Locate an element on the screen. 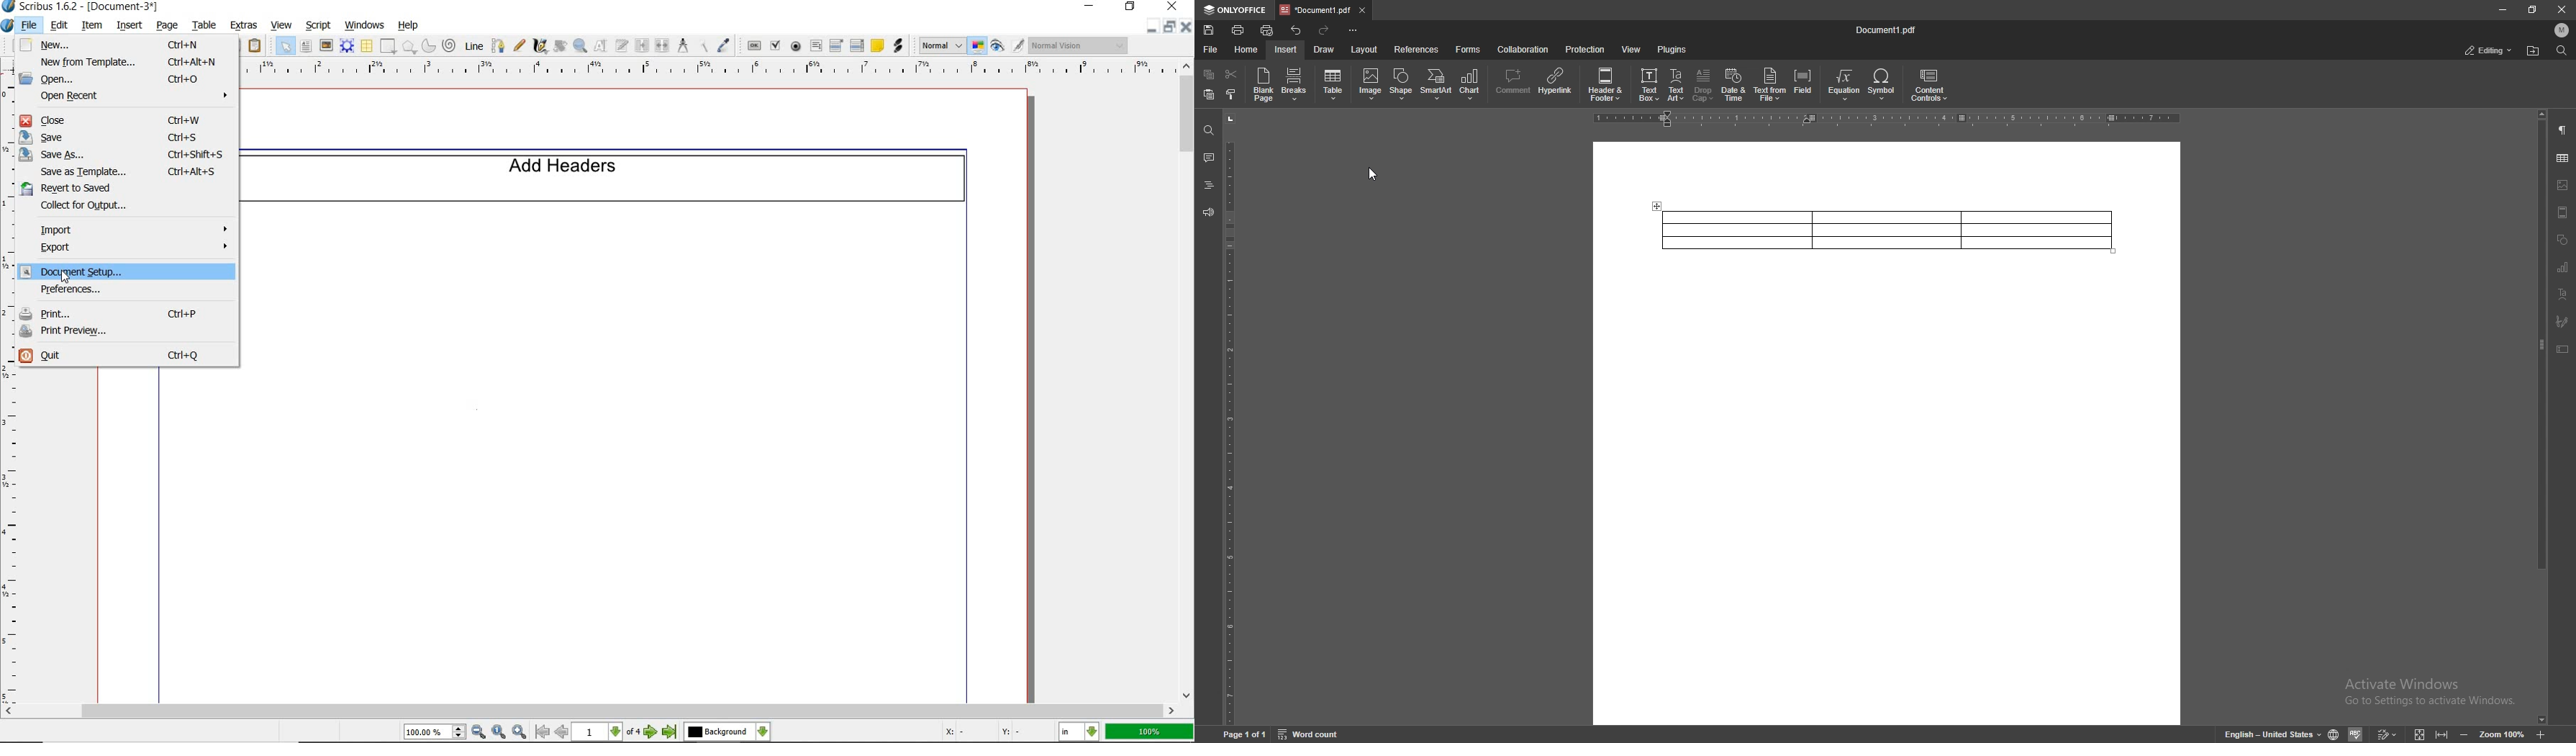  select image preview mode is located at coordinates (942, 45).